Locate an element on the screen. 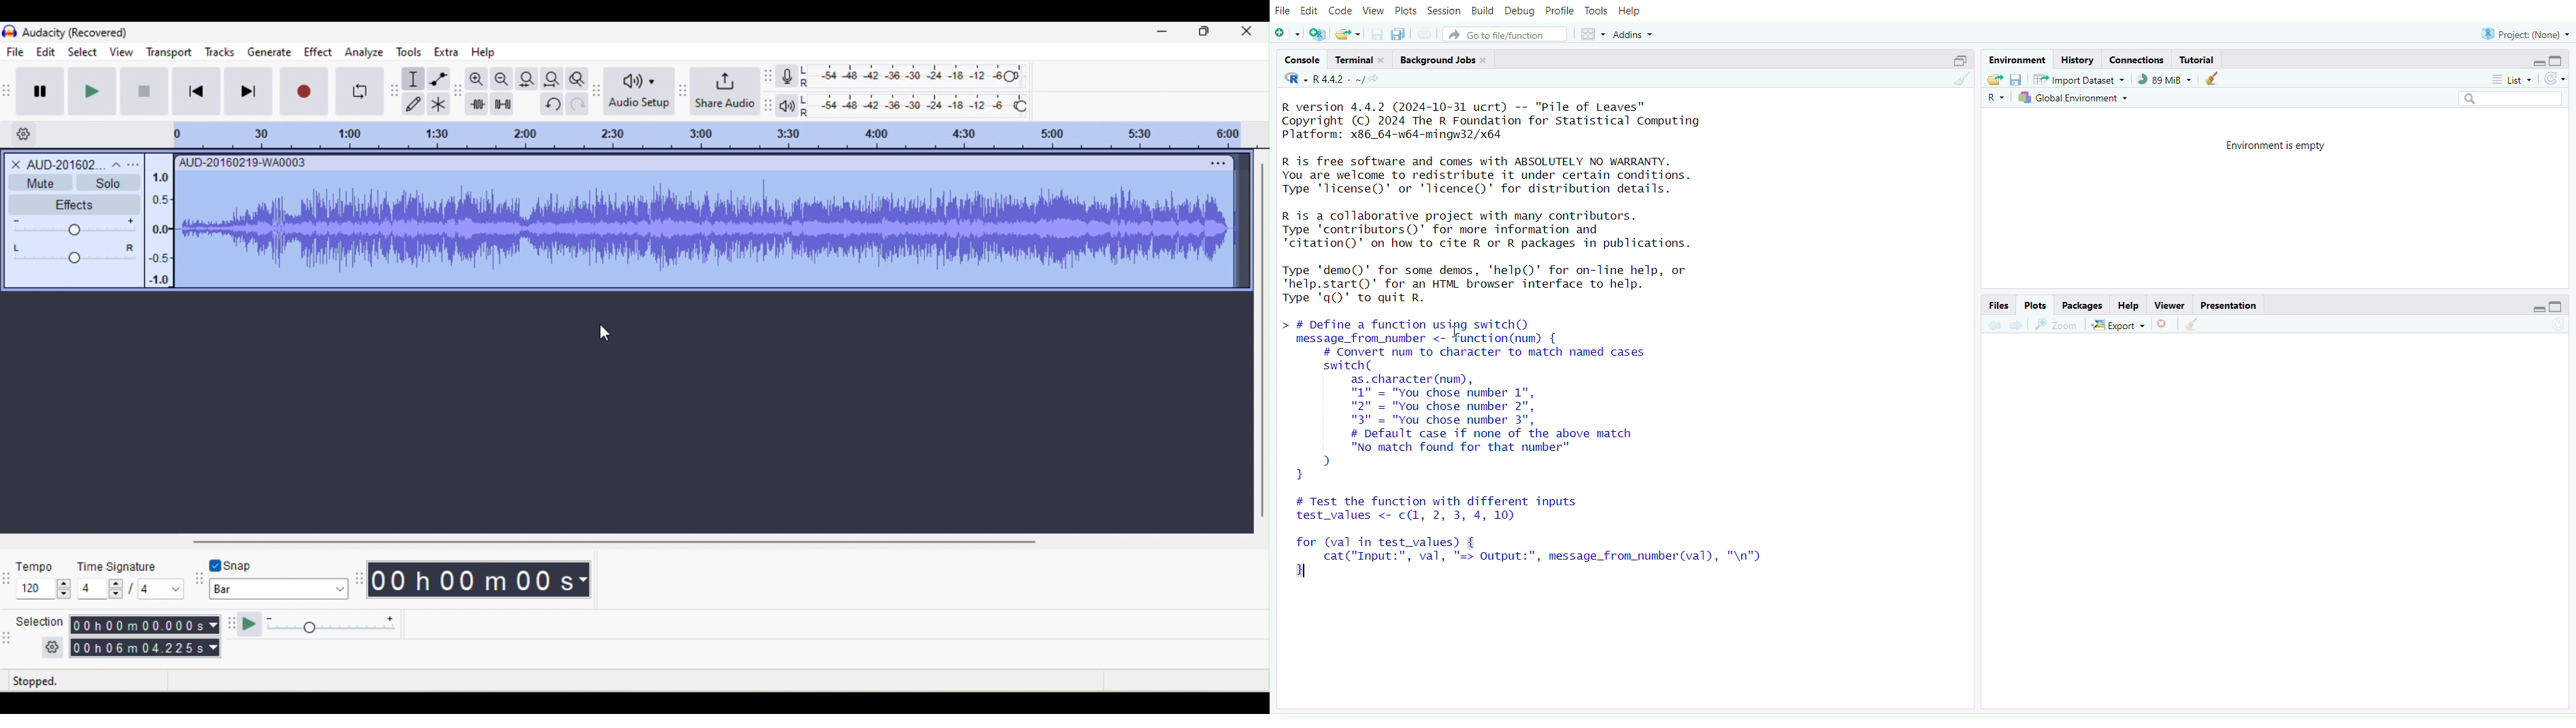  Viewer is located at coordinates (2168, 305).